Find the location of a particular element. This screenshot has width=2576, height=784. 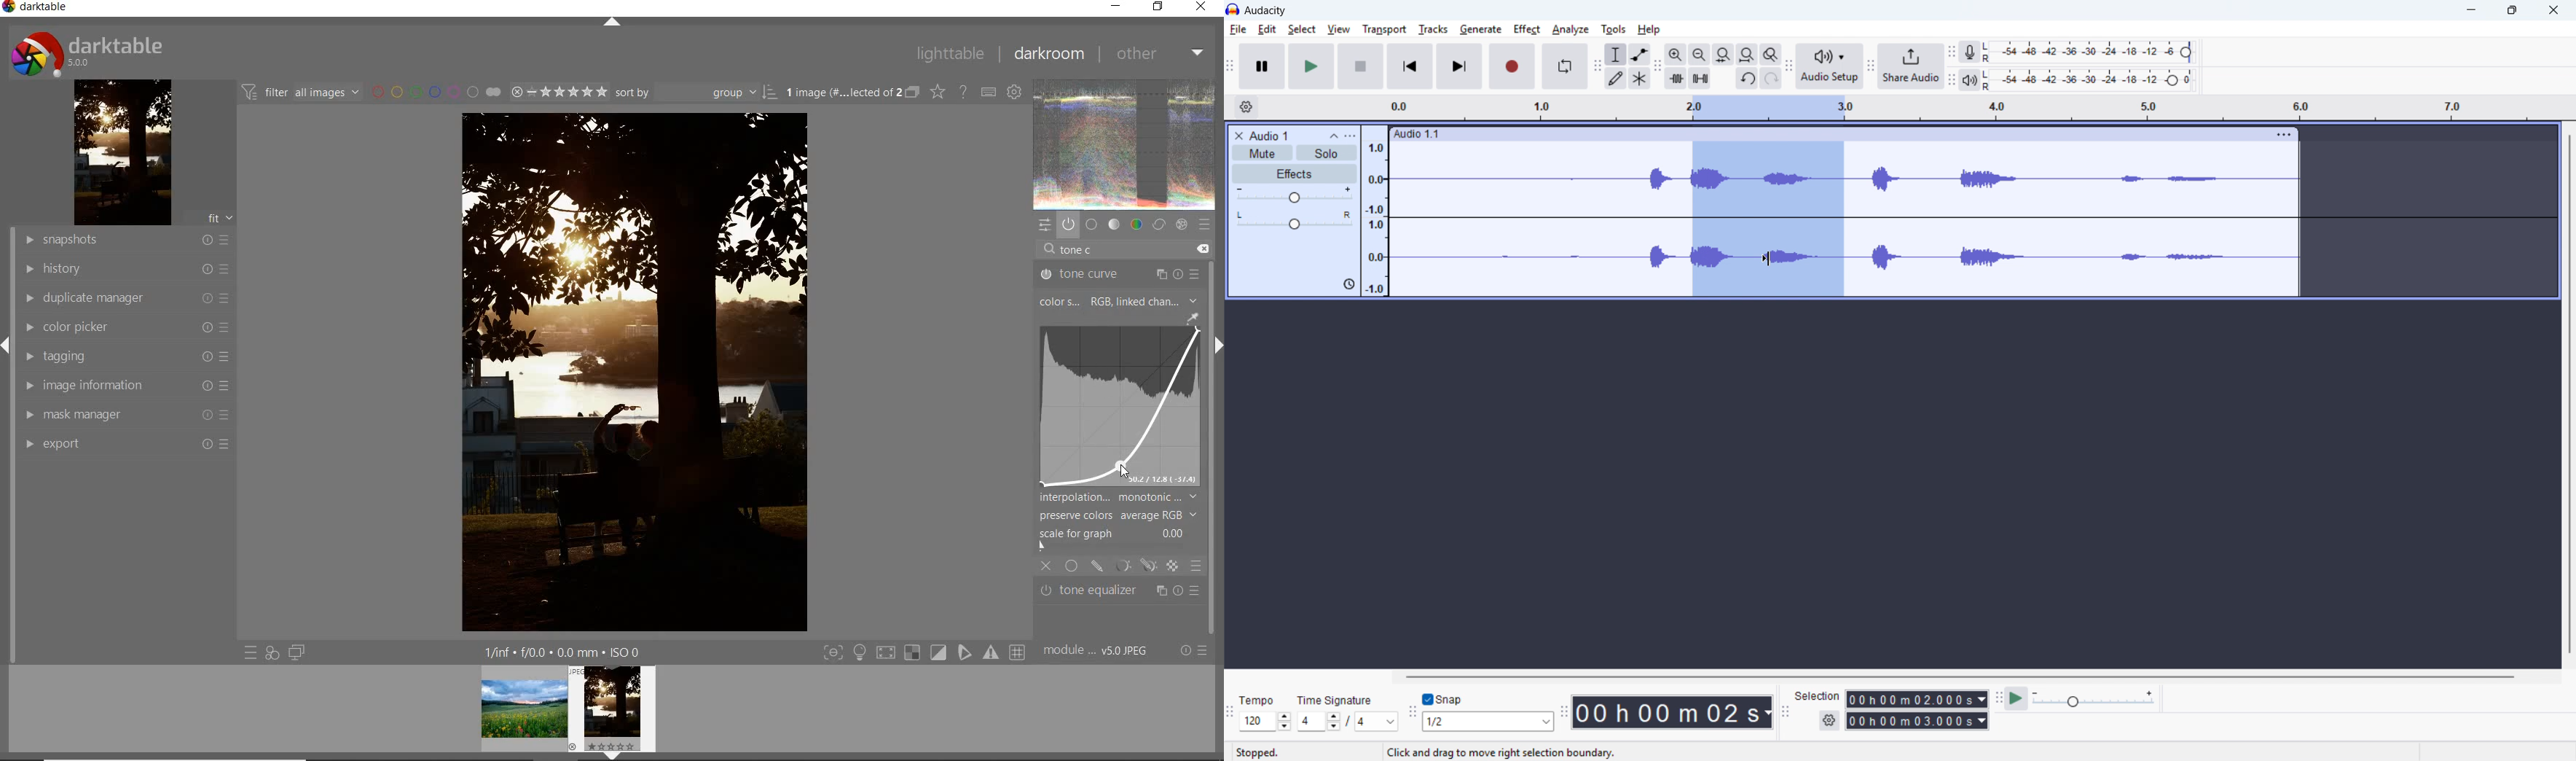

minimize is located at coordinates (1114, 6).